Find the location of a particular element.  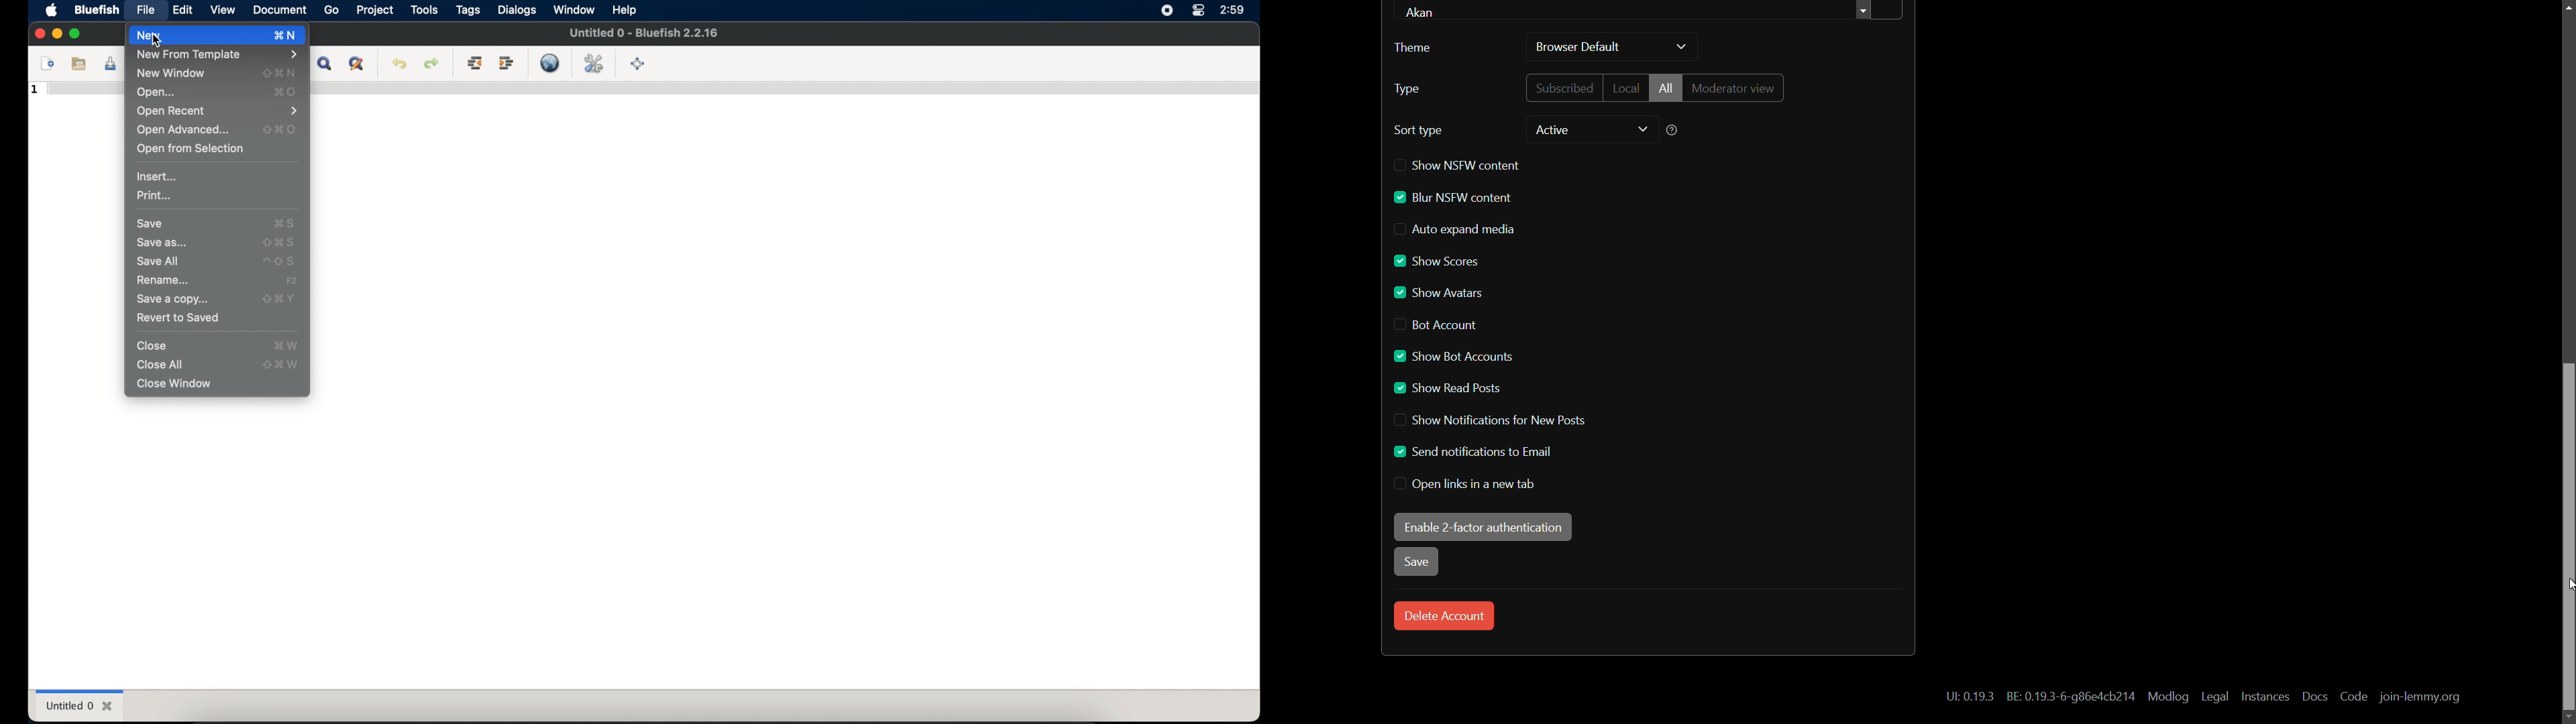

sort type is located at coordinates (1419, 131).